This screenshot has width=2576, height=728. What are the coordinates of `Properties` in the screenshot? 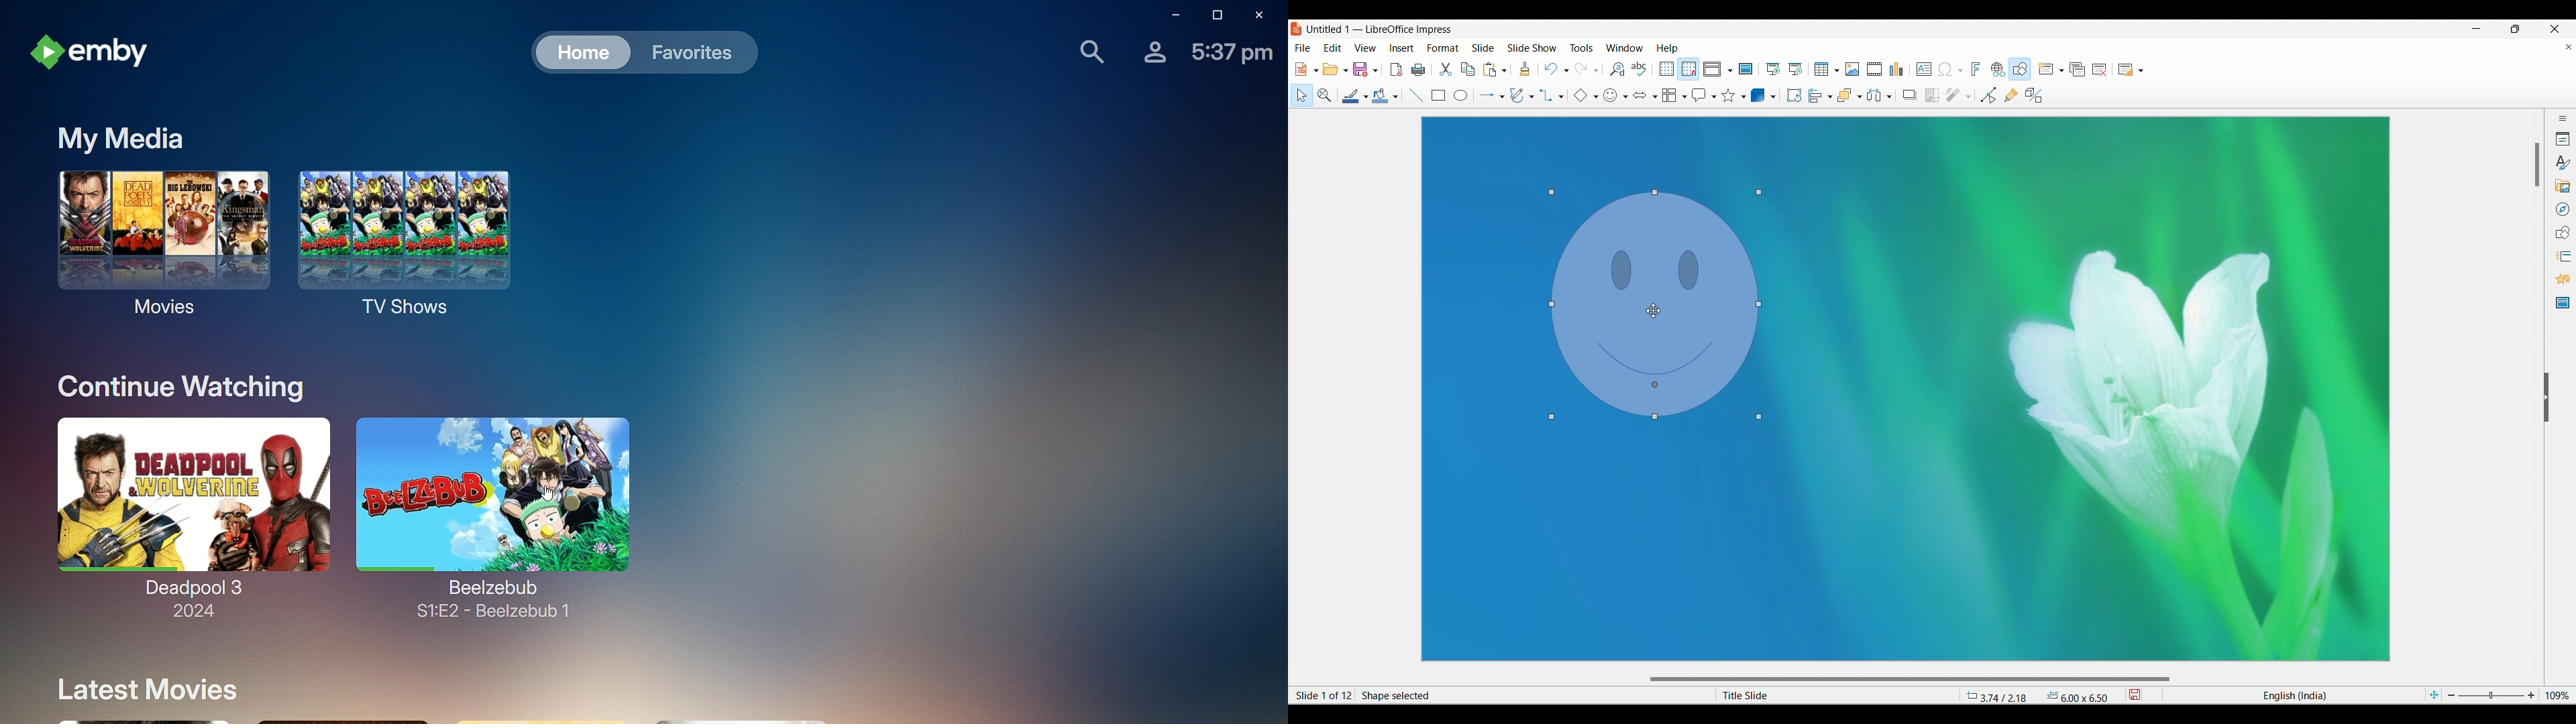 It's located at (2563, 139).